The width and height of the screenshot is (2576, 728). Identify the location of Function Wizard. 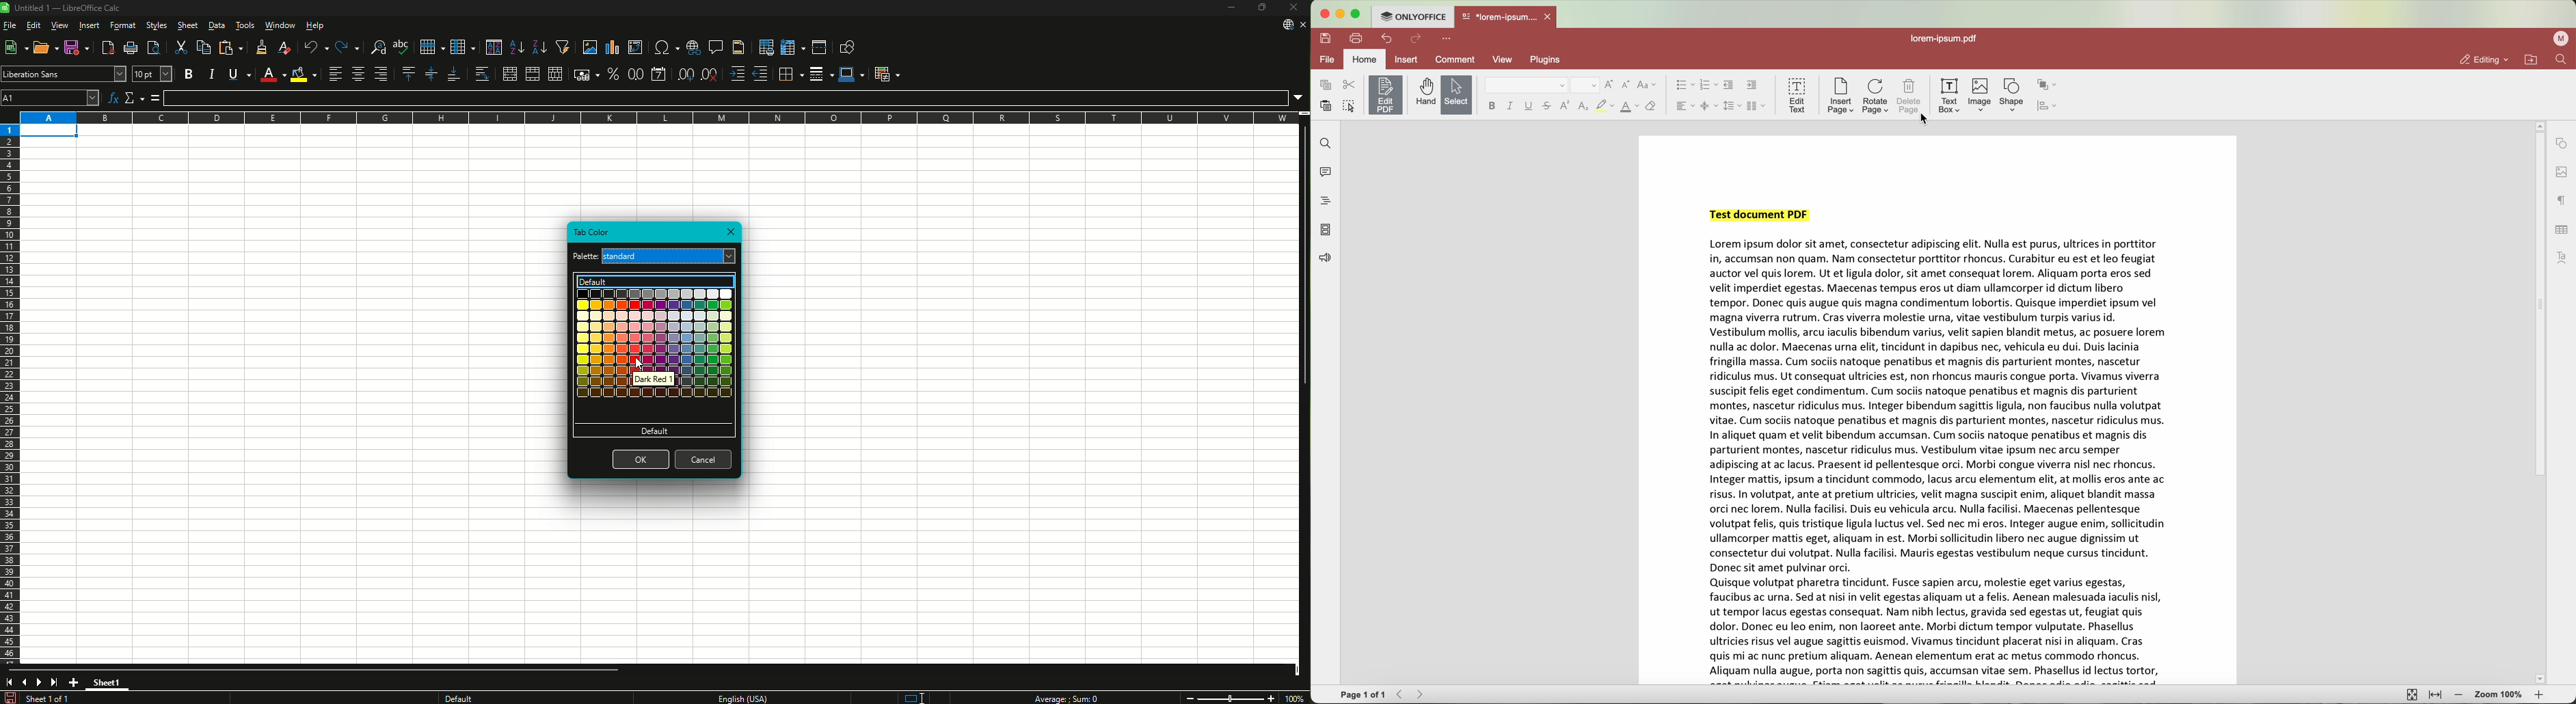
(113, 98).